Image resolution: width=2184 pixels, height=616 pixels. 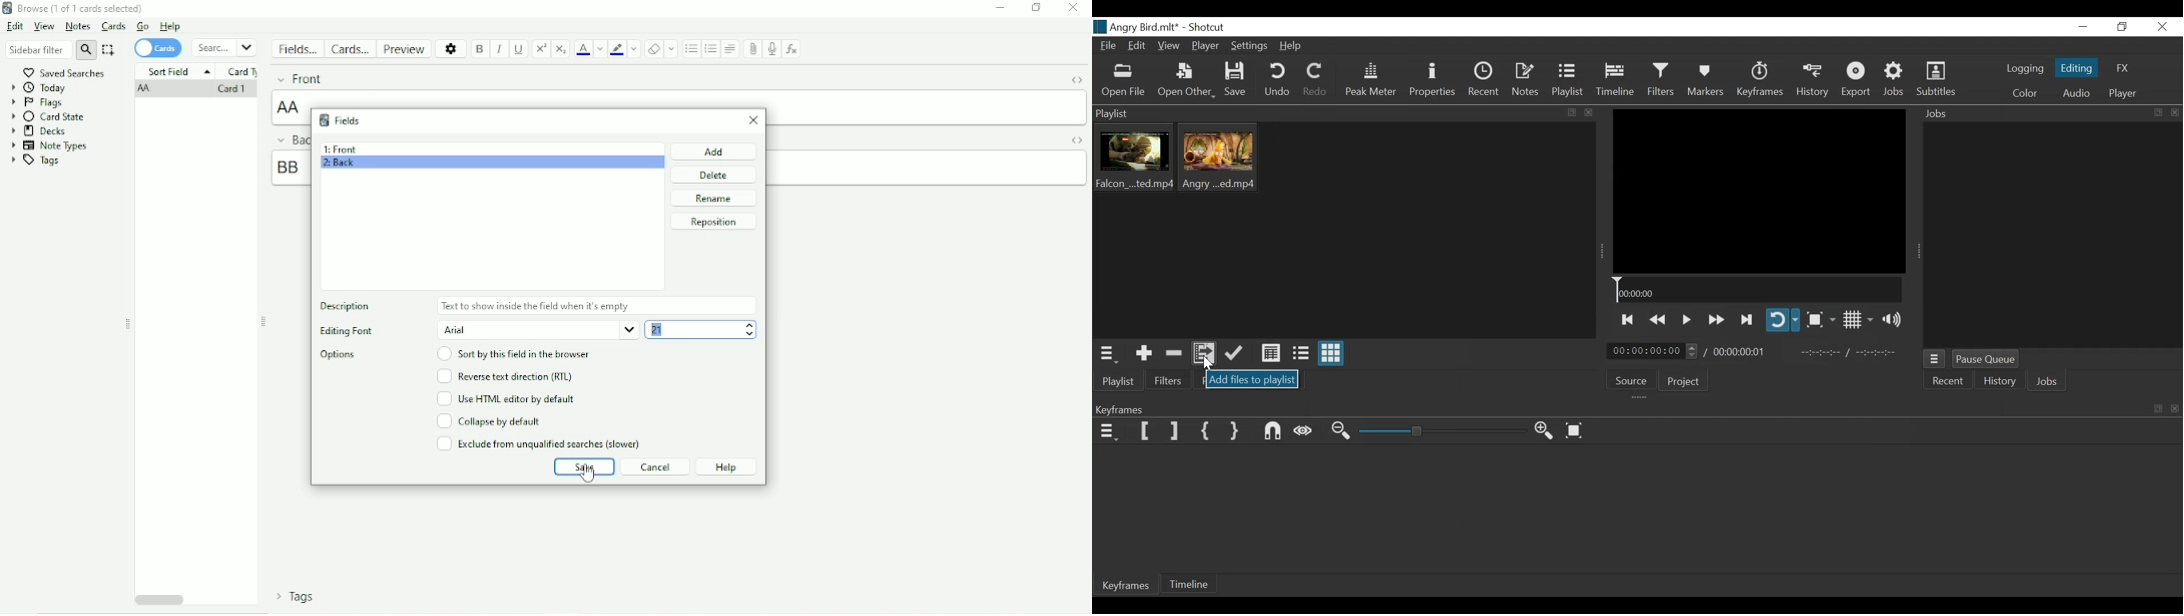 What do you see at coordinates (346, 332) in the screenshot?
I see `Editing Font` at bounding box center [346, 332].